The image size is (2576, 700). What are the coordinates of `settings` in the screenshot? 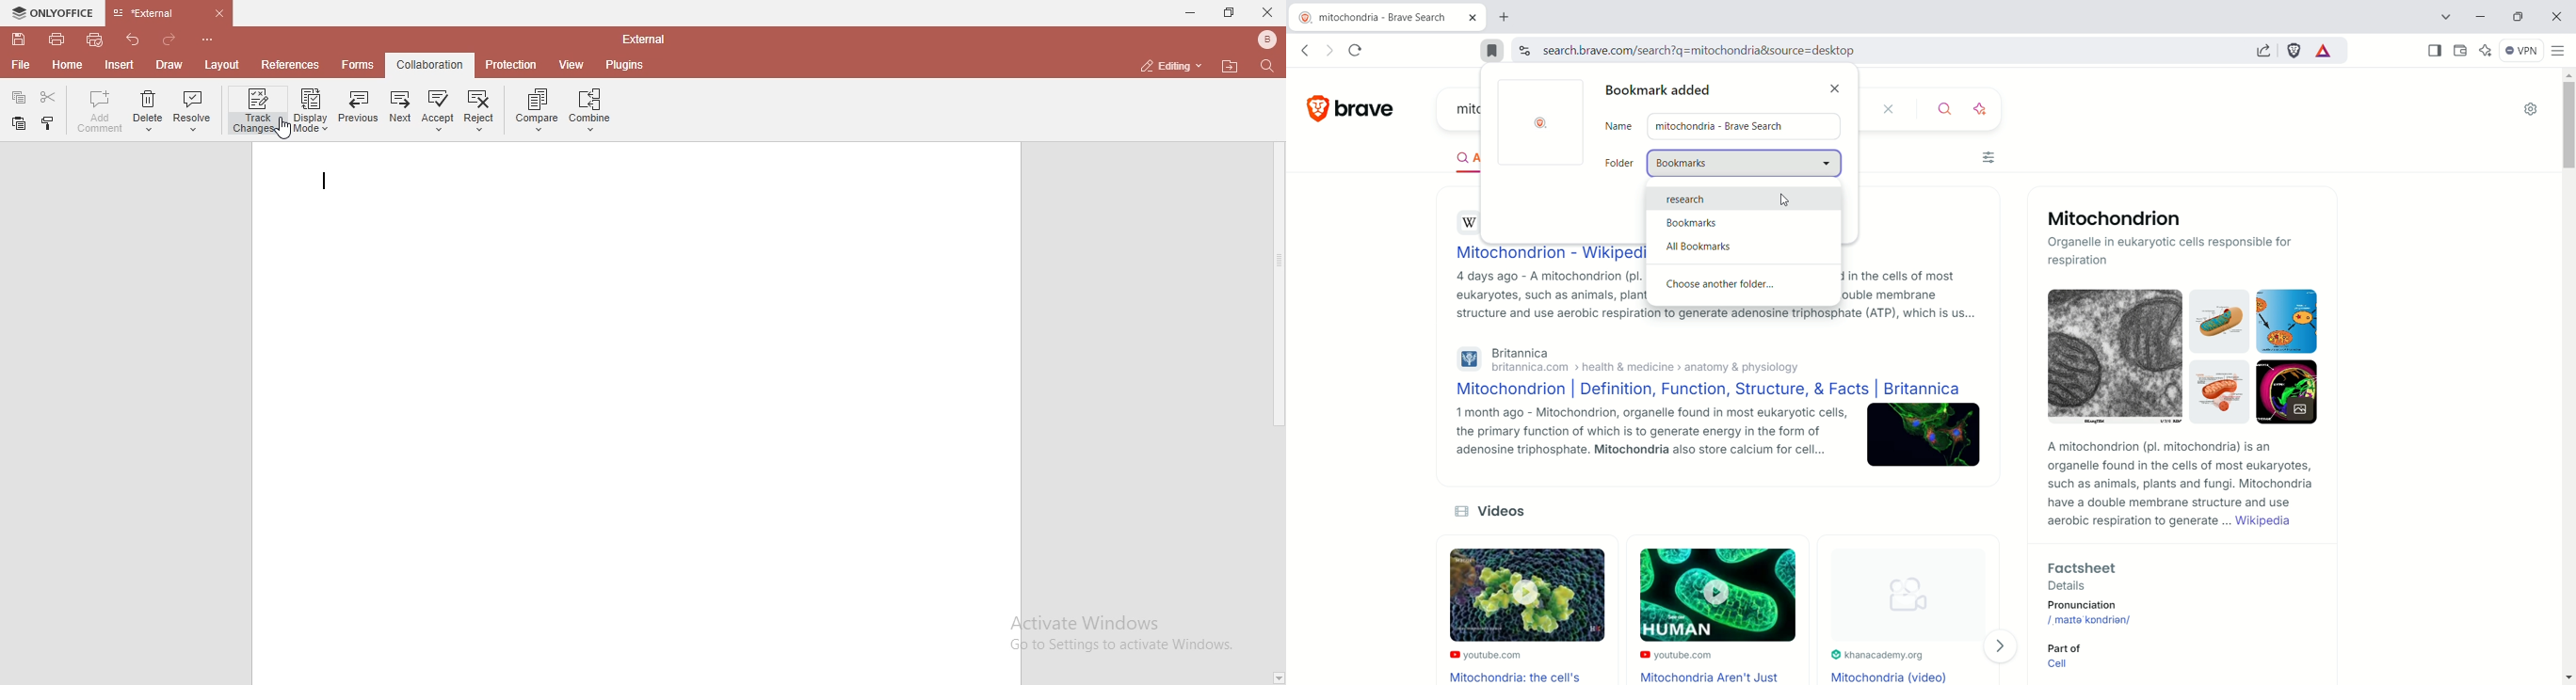 It's located at (2533, 110).